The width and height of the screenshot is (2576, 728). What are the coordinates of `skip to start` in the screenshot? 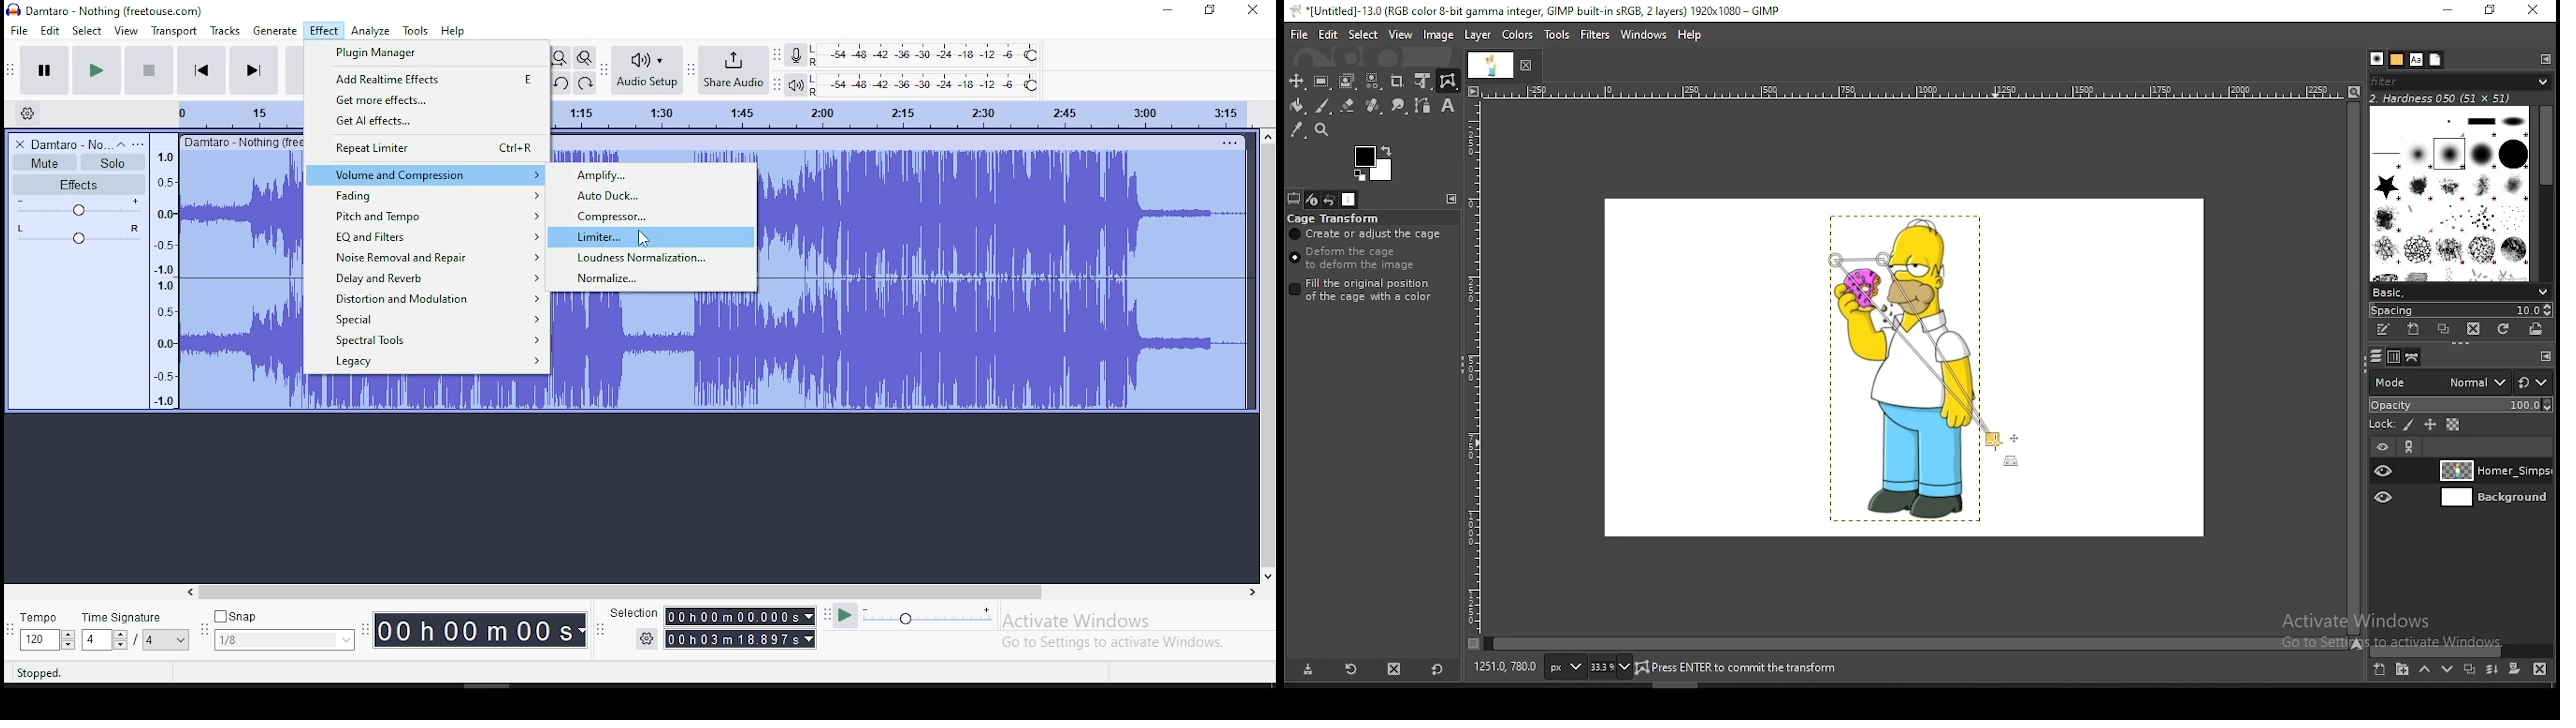 It's located at (202, 70).